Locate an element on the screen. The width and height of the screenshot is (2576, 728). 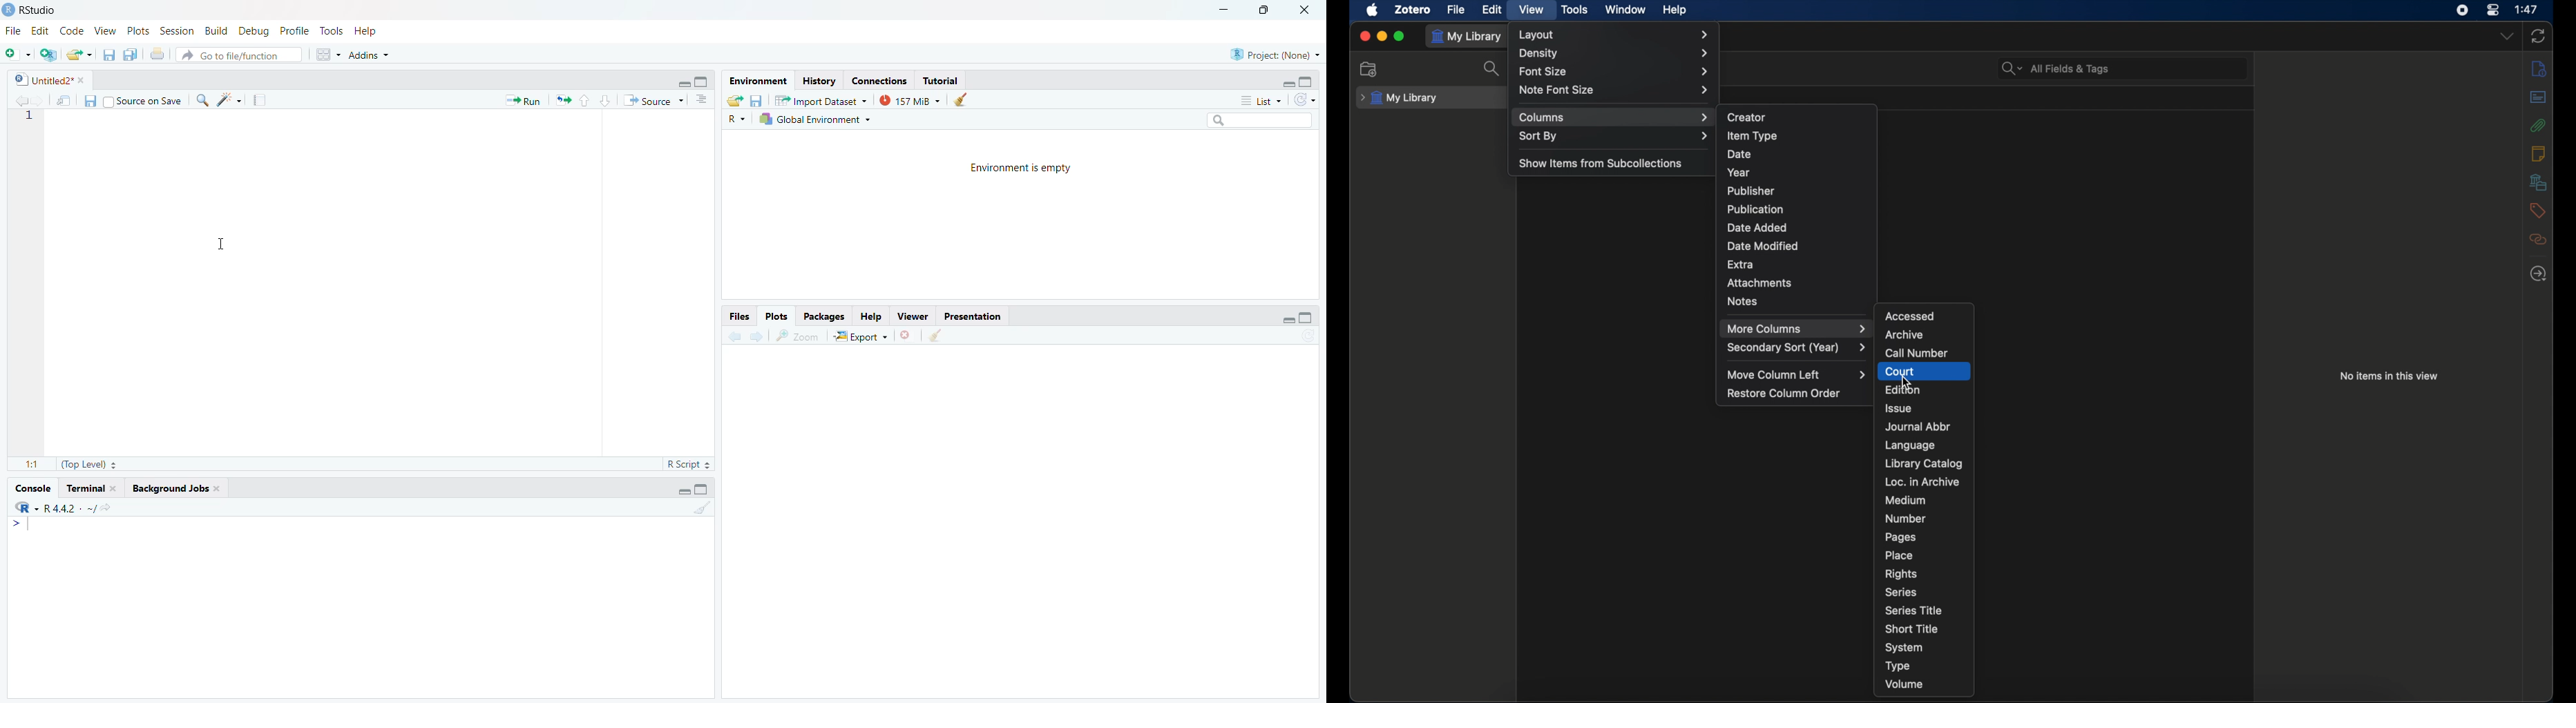
maximize is located at coordinates (1307, 81).